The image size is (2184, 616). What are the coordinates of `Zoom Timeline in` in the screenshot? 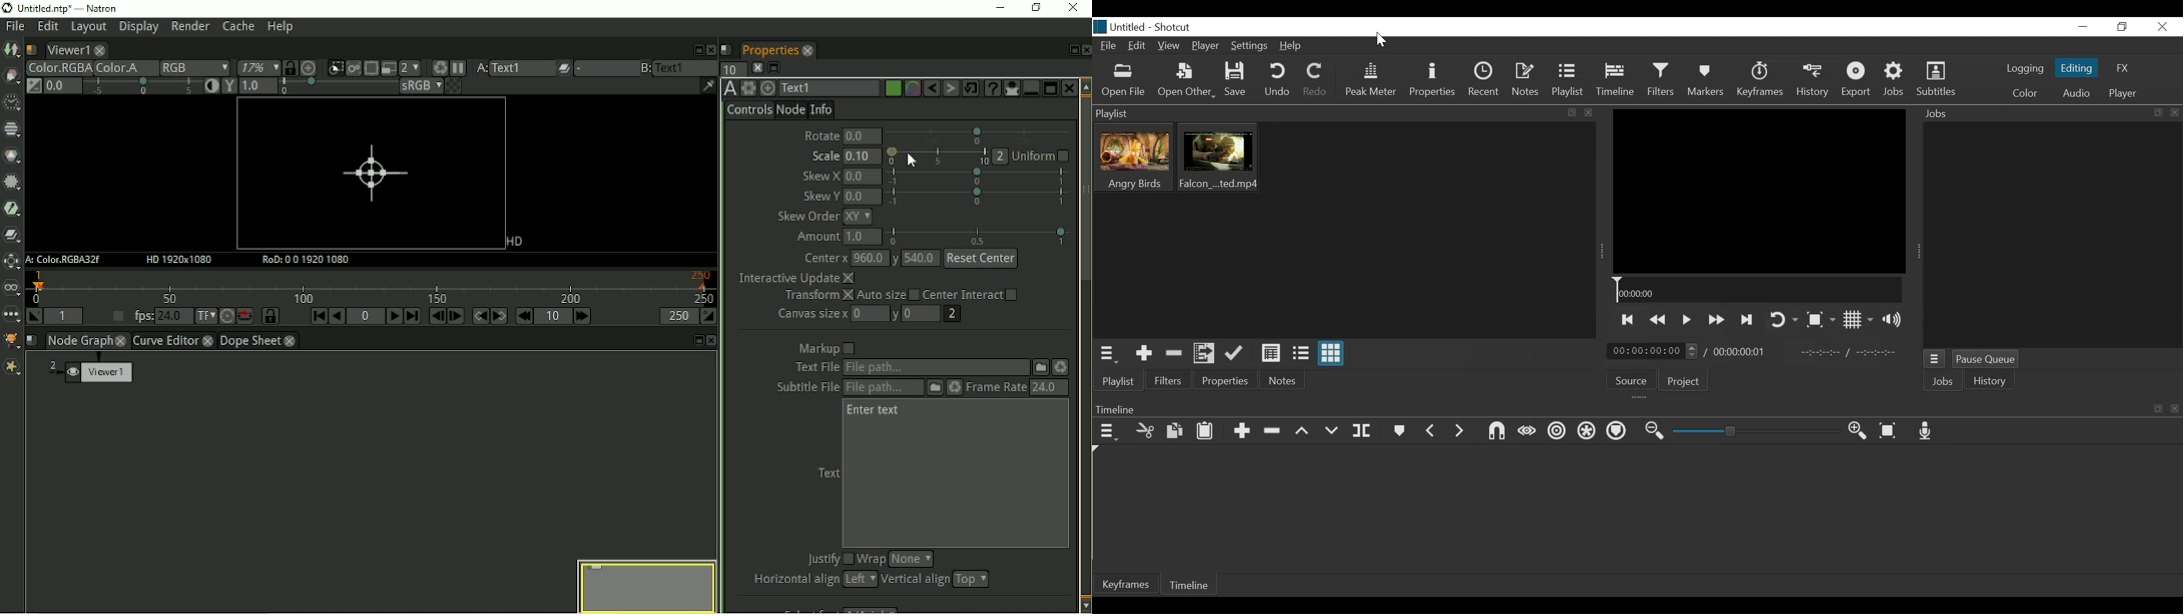 It's located at (1857, 431).